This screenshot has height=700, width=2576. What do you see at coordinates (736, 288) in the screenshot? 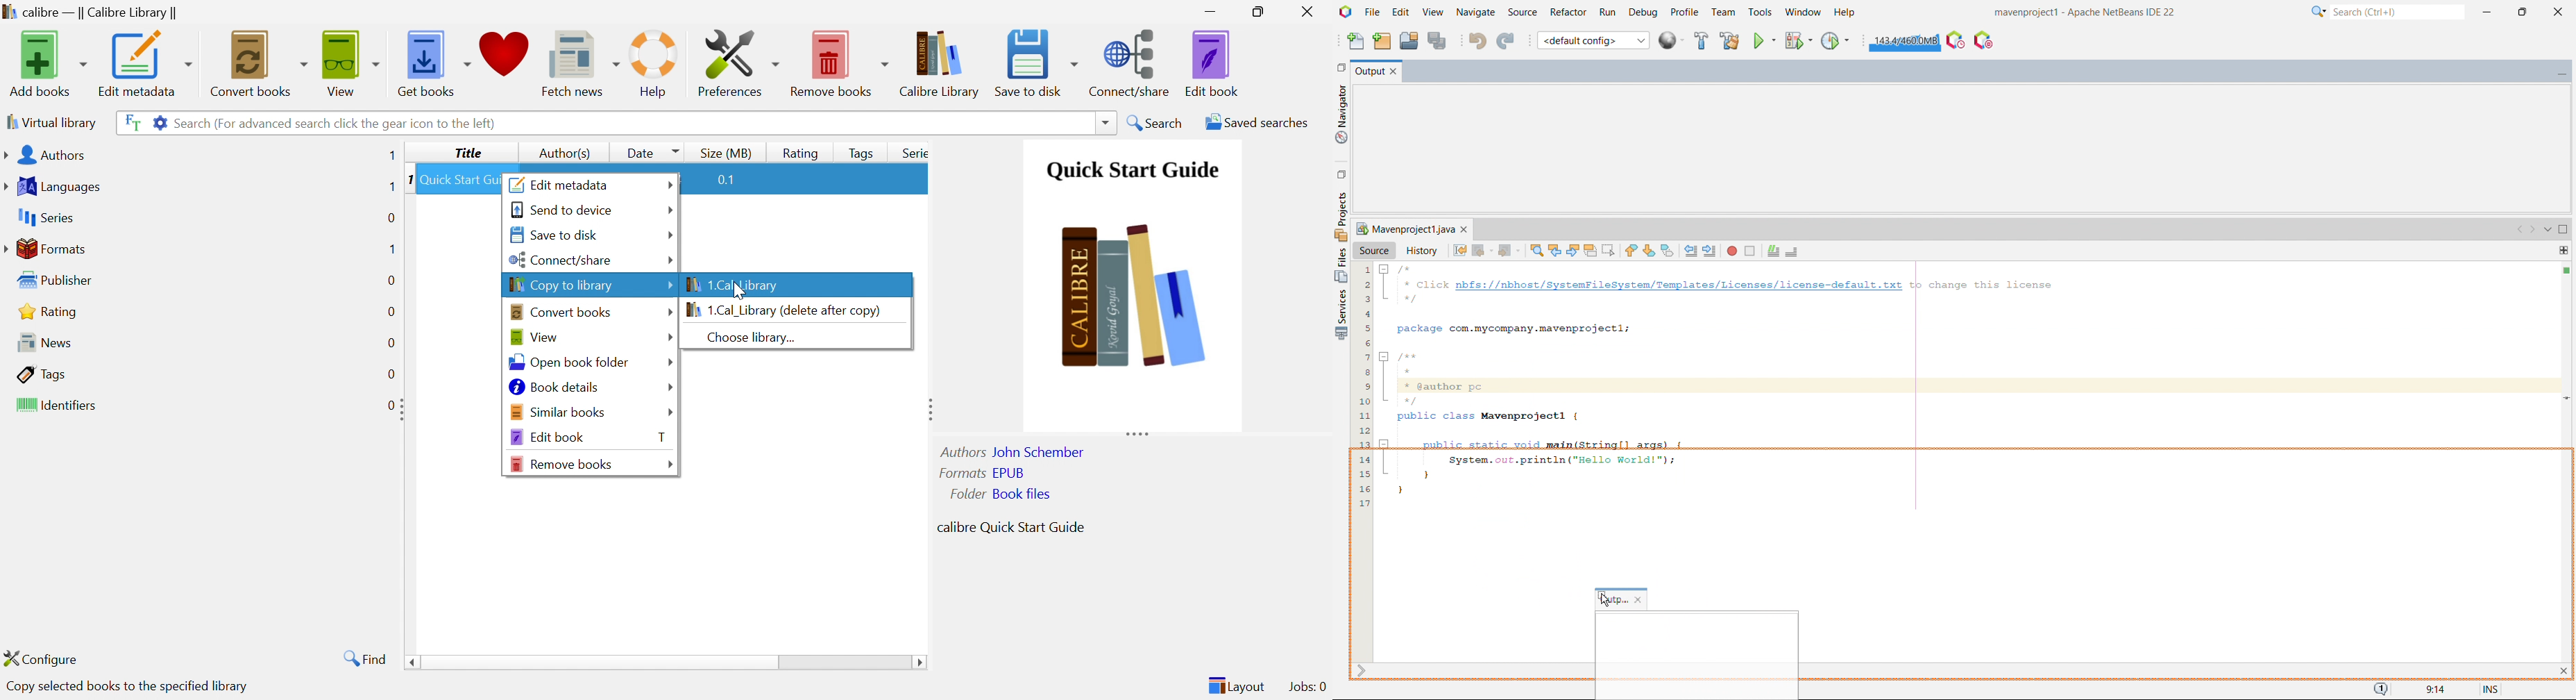
I see `Cursor` at bounding box center [736, 288].